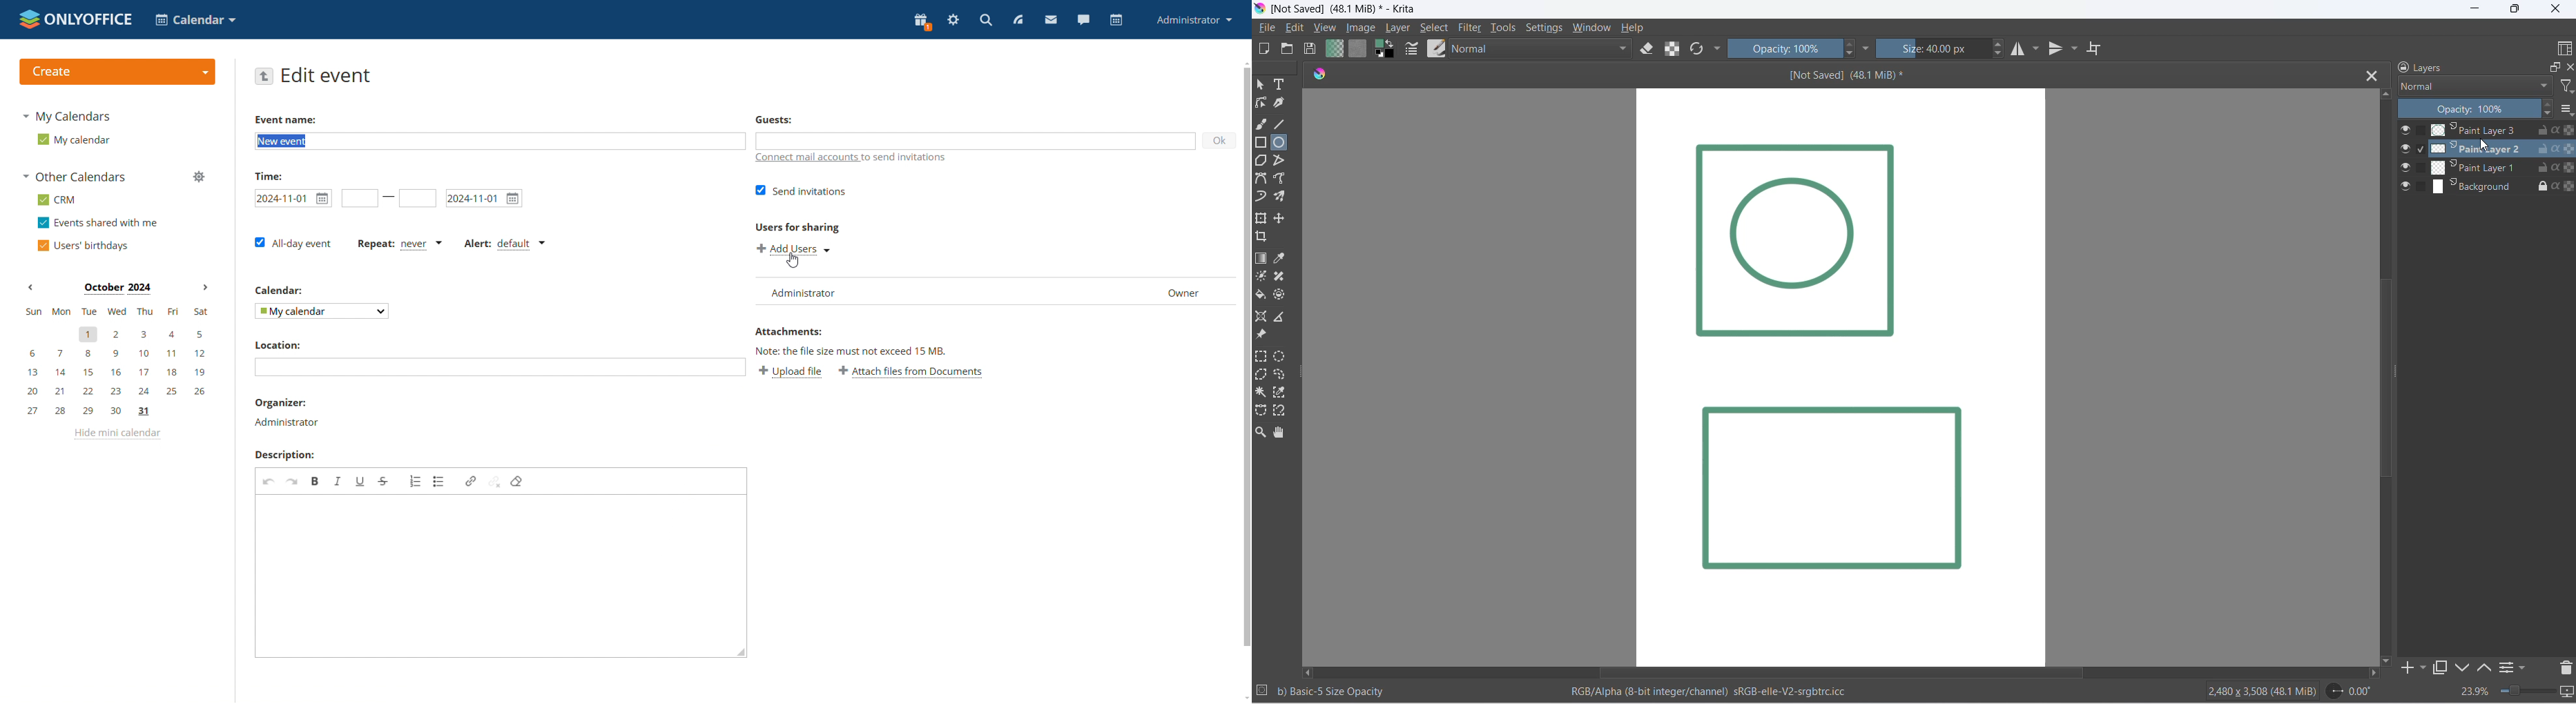 The image size is (2576, 728). I want to click on delete format, so click(516, 481).